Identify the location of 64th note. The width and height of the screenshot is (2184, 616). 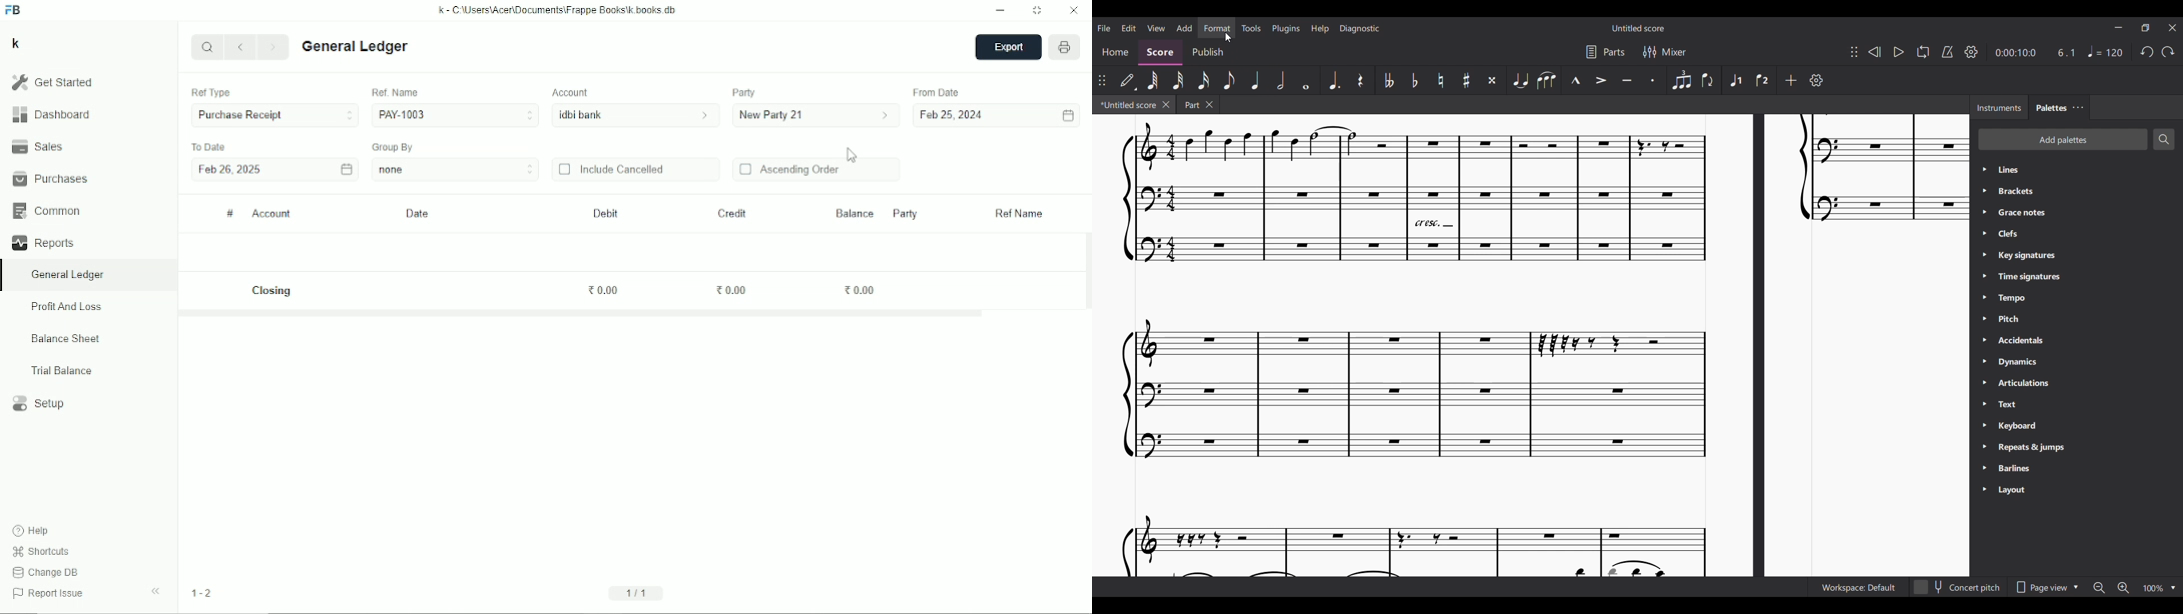
(1153, 81).